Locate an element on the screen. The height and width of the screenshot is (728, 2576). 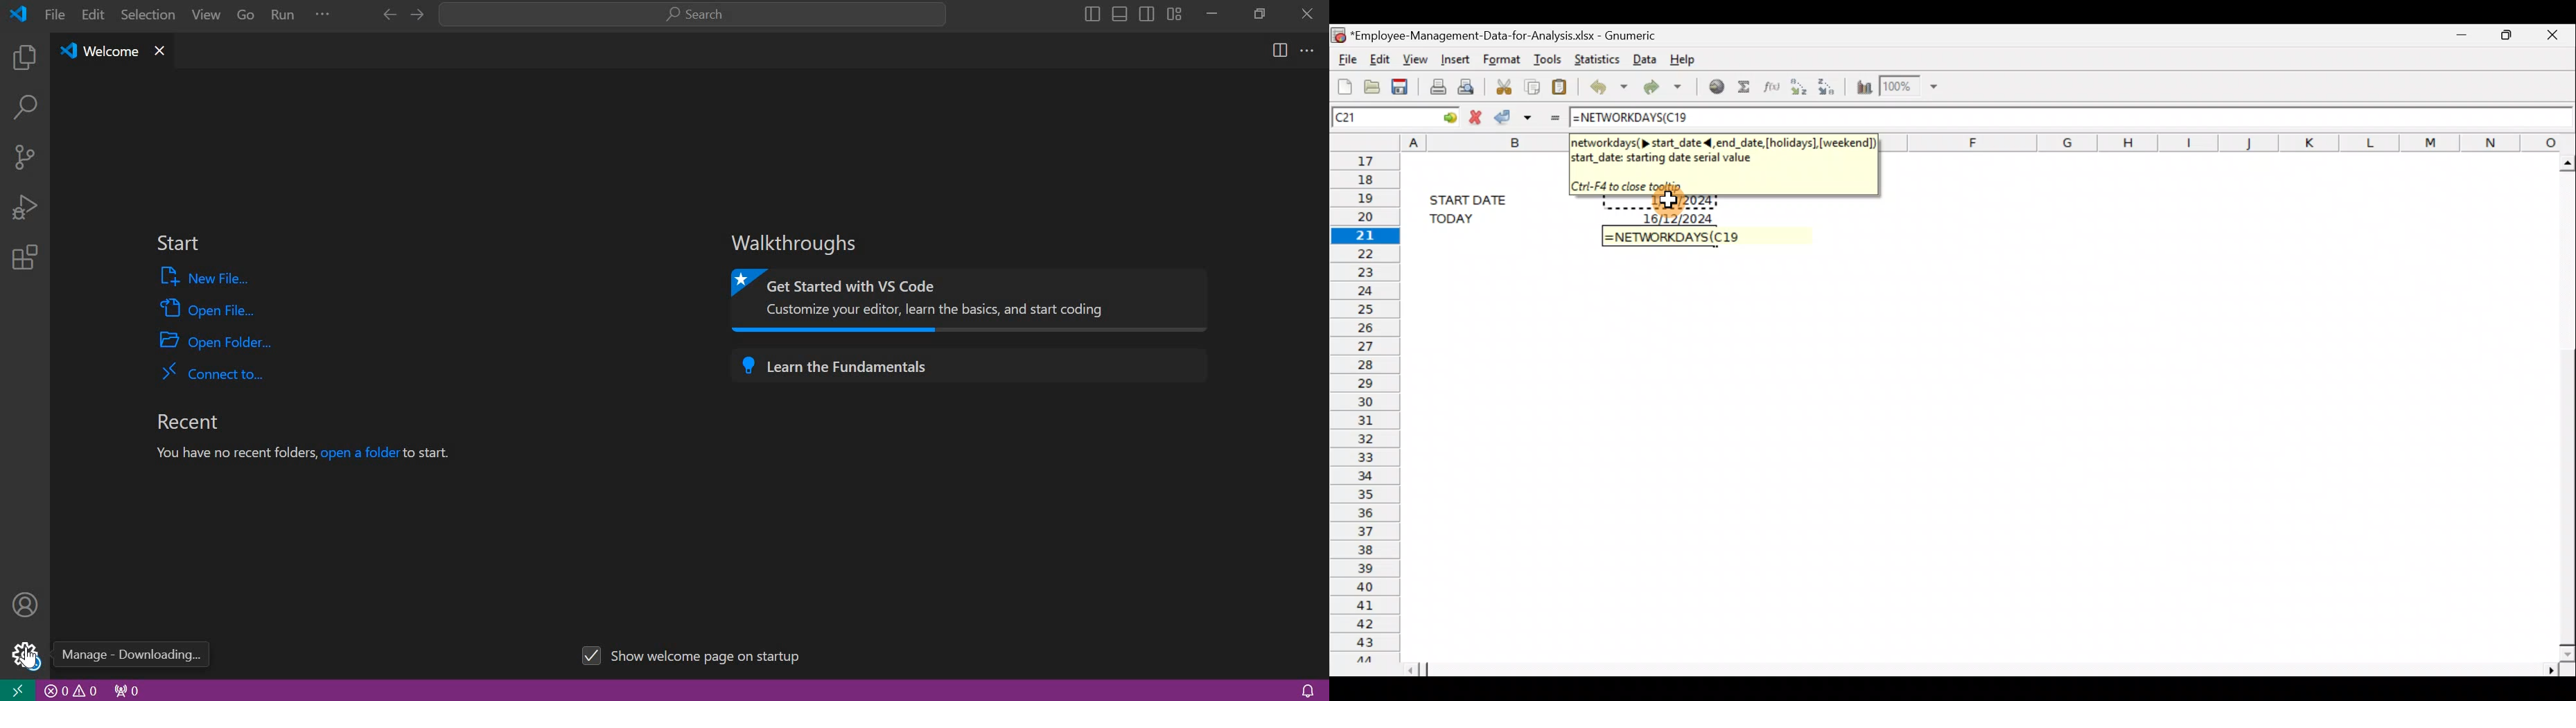
=NETWORKDAYS(C19 is located at coordinates (1673, 236).